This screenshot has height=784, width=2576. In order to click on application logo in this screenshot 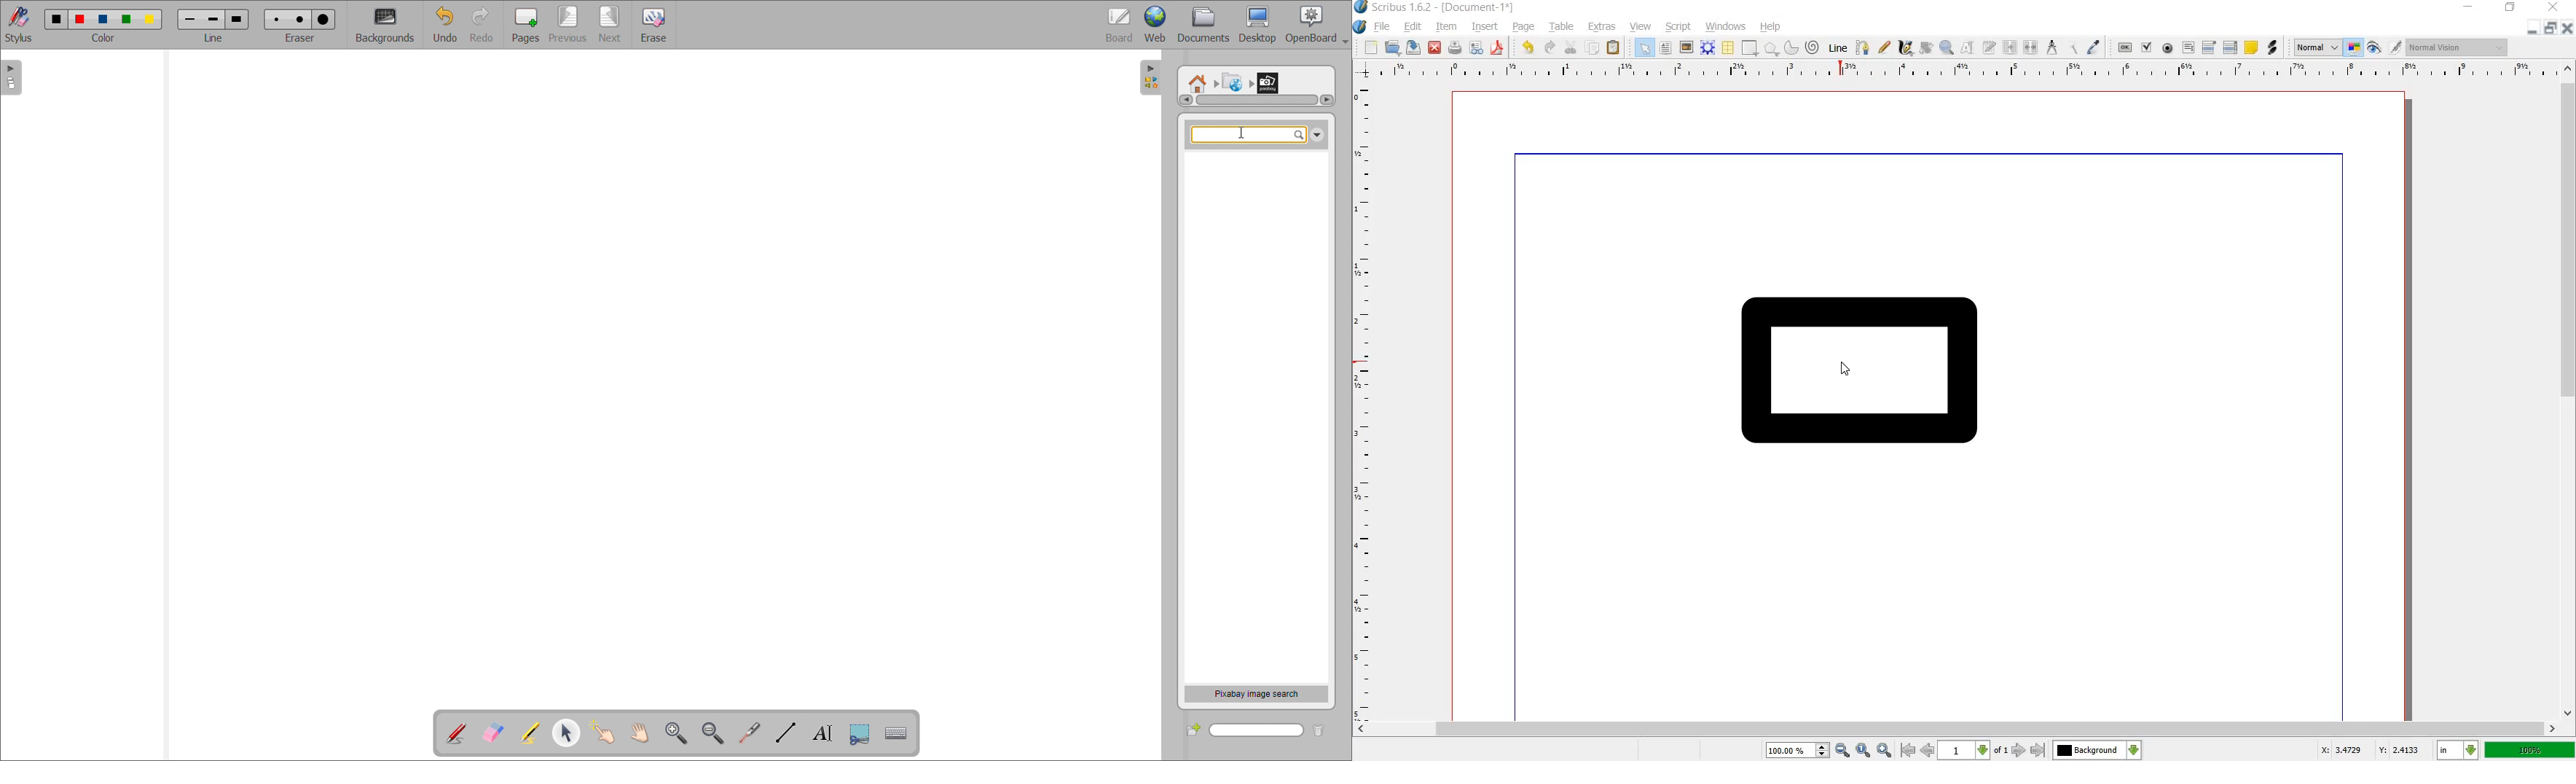, I will do `click(1359, 27)`.